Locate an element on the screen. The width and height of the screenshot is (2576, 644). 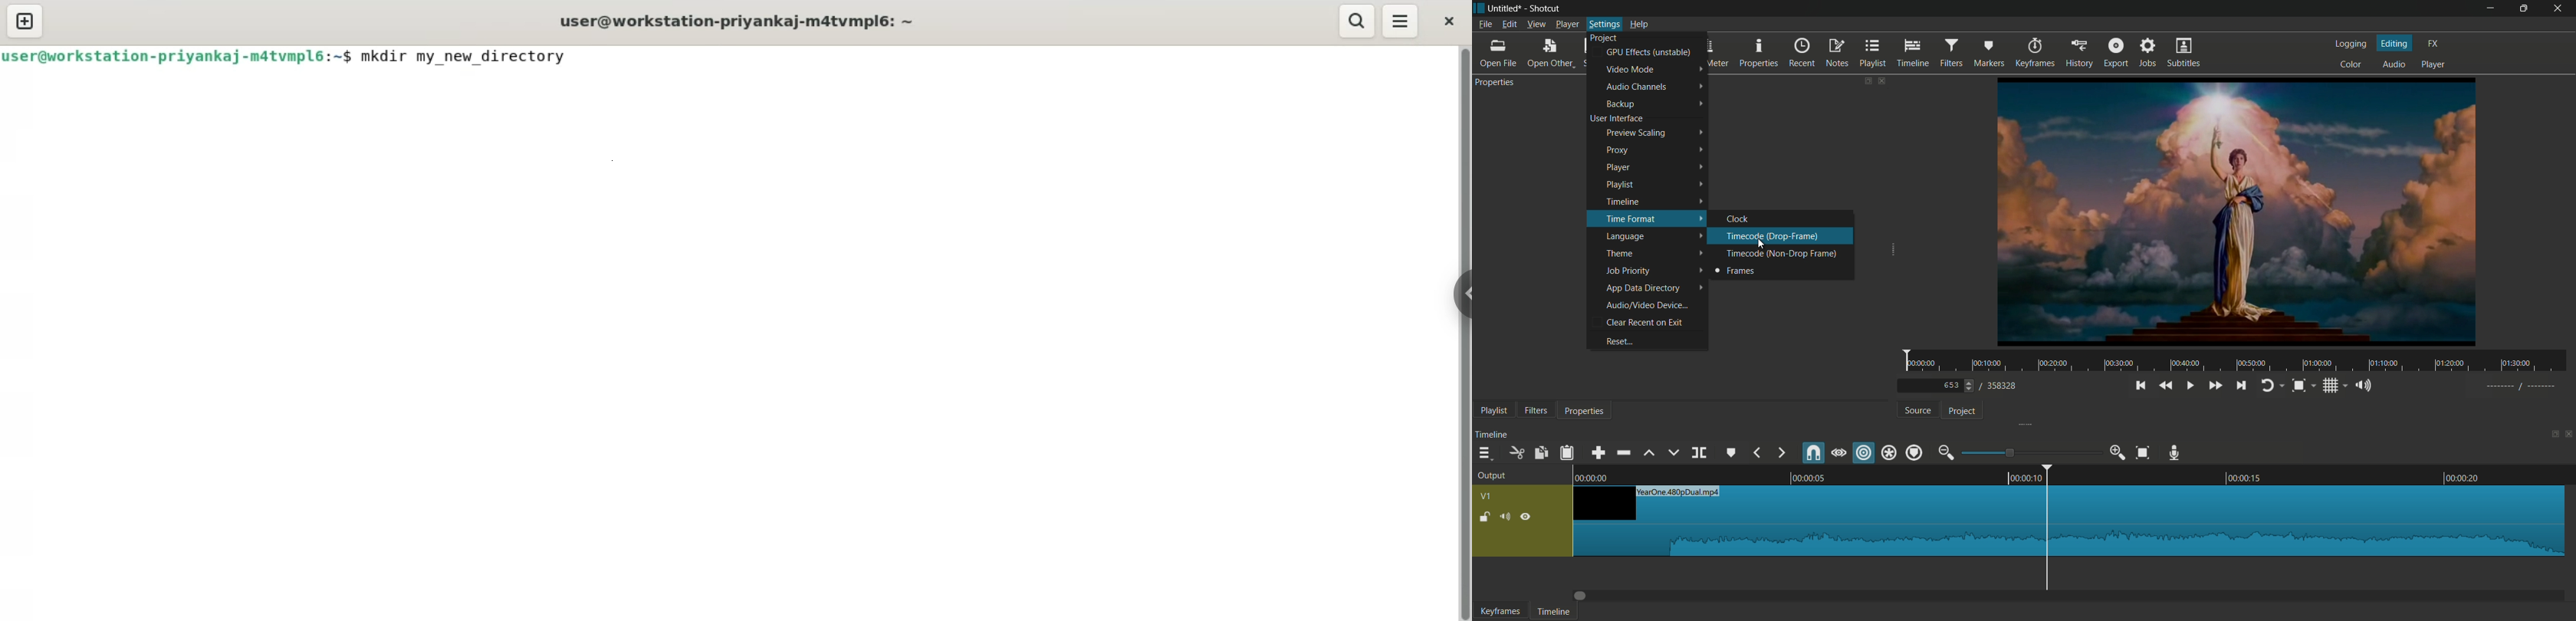
video mode is located at coordinates (1630, 70).